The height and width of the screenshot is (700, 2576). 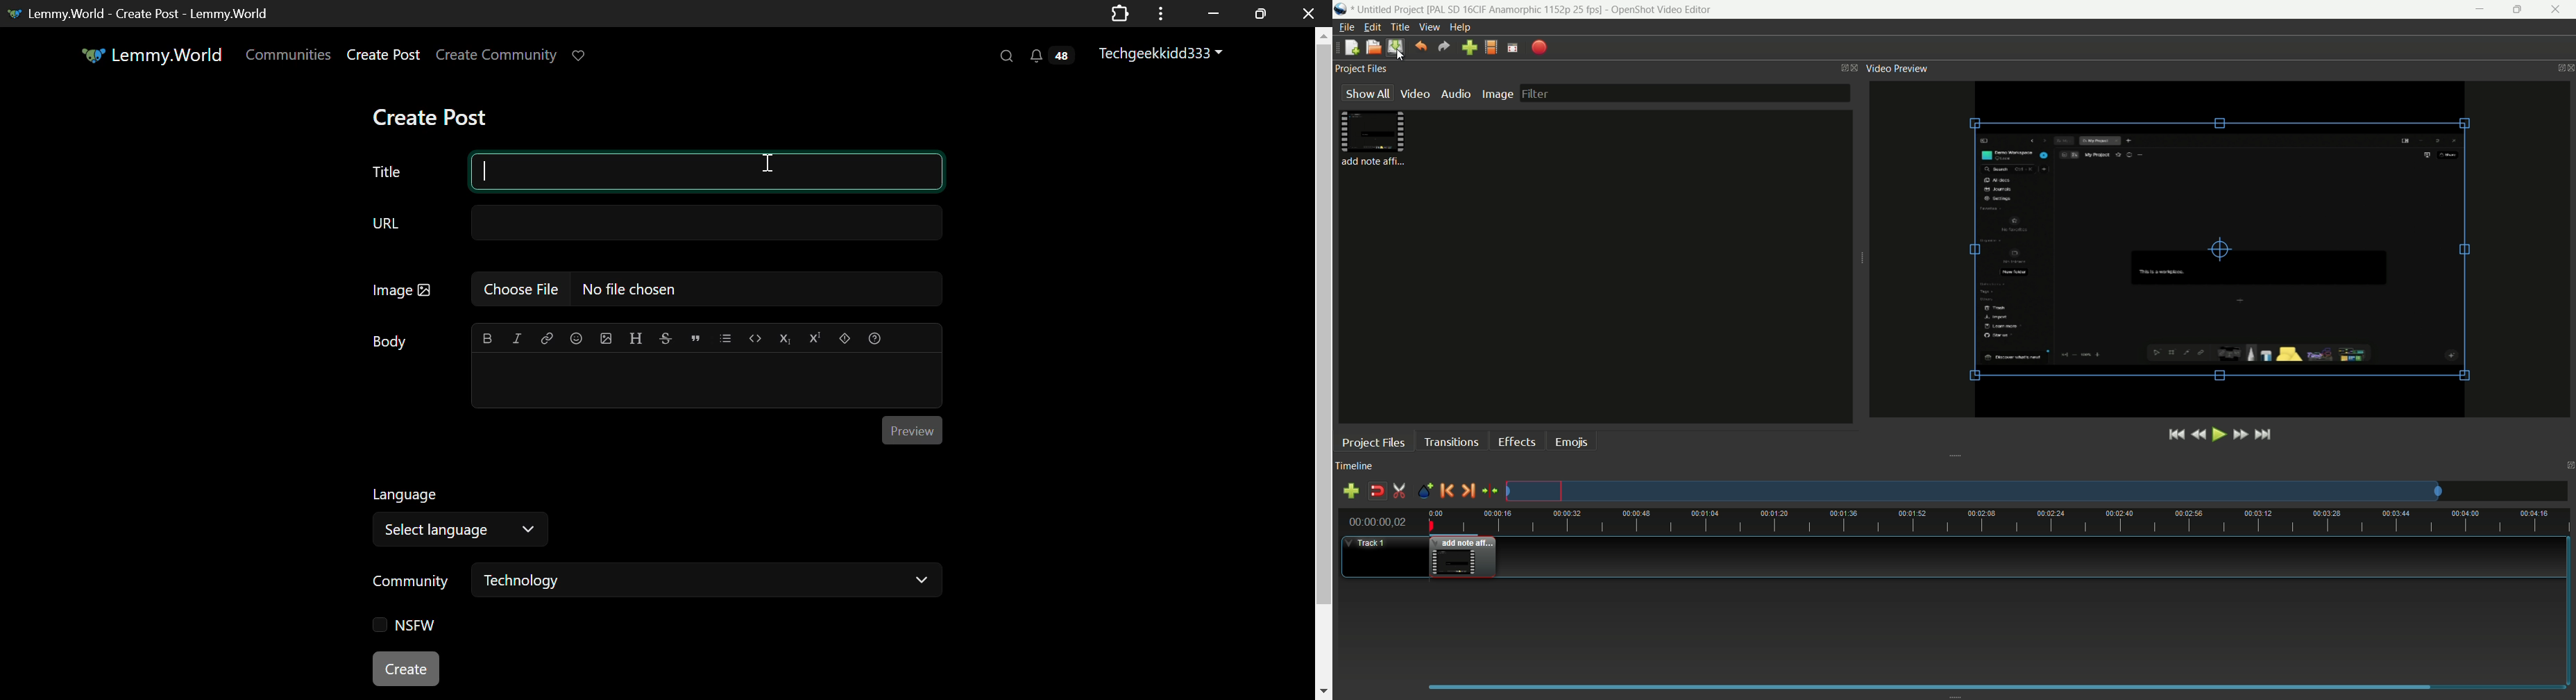 What do you see at coordinates (1372, 27) in the screenshot?
I see `edit menu` at bounding box center [1372, 27].